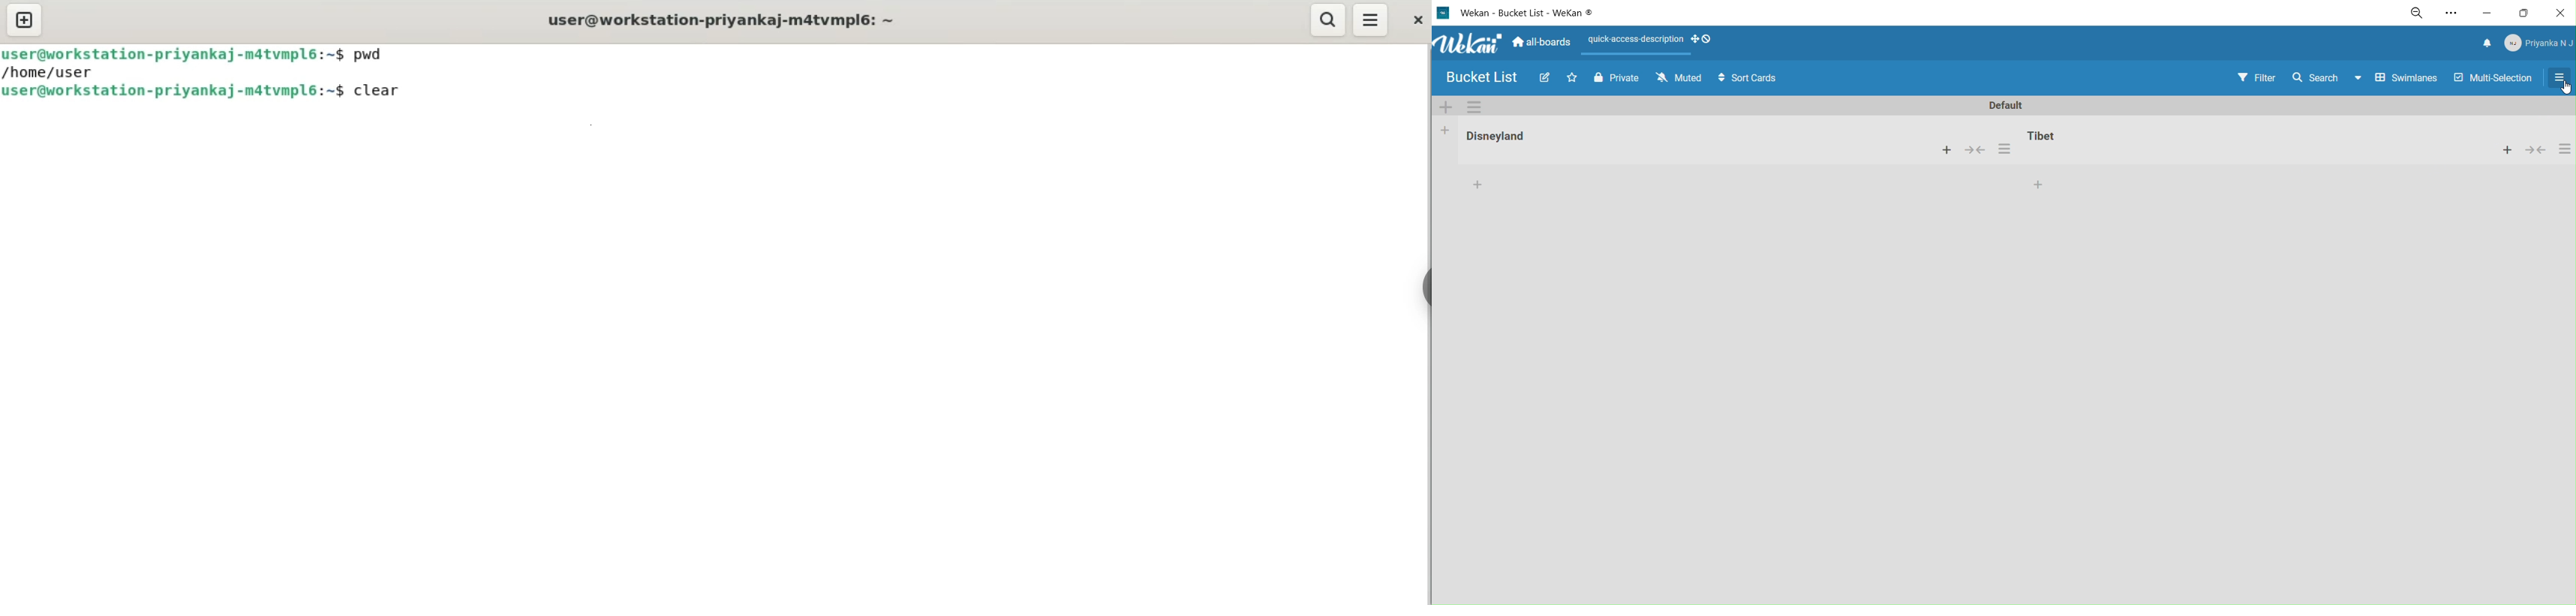 This screenshot has height=616, width=2576. Describe the element at coordinates (2418, 13) in the screenshot. I see `zoom` at that location.